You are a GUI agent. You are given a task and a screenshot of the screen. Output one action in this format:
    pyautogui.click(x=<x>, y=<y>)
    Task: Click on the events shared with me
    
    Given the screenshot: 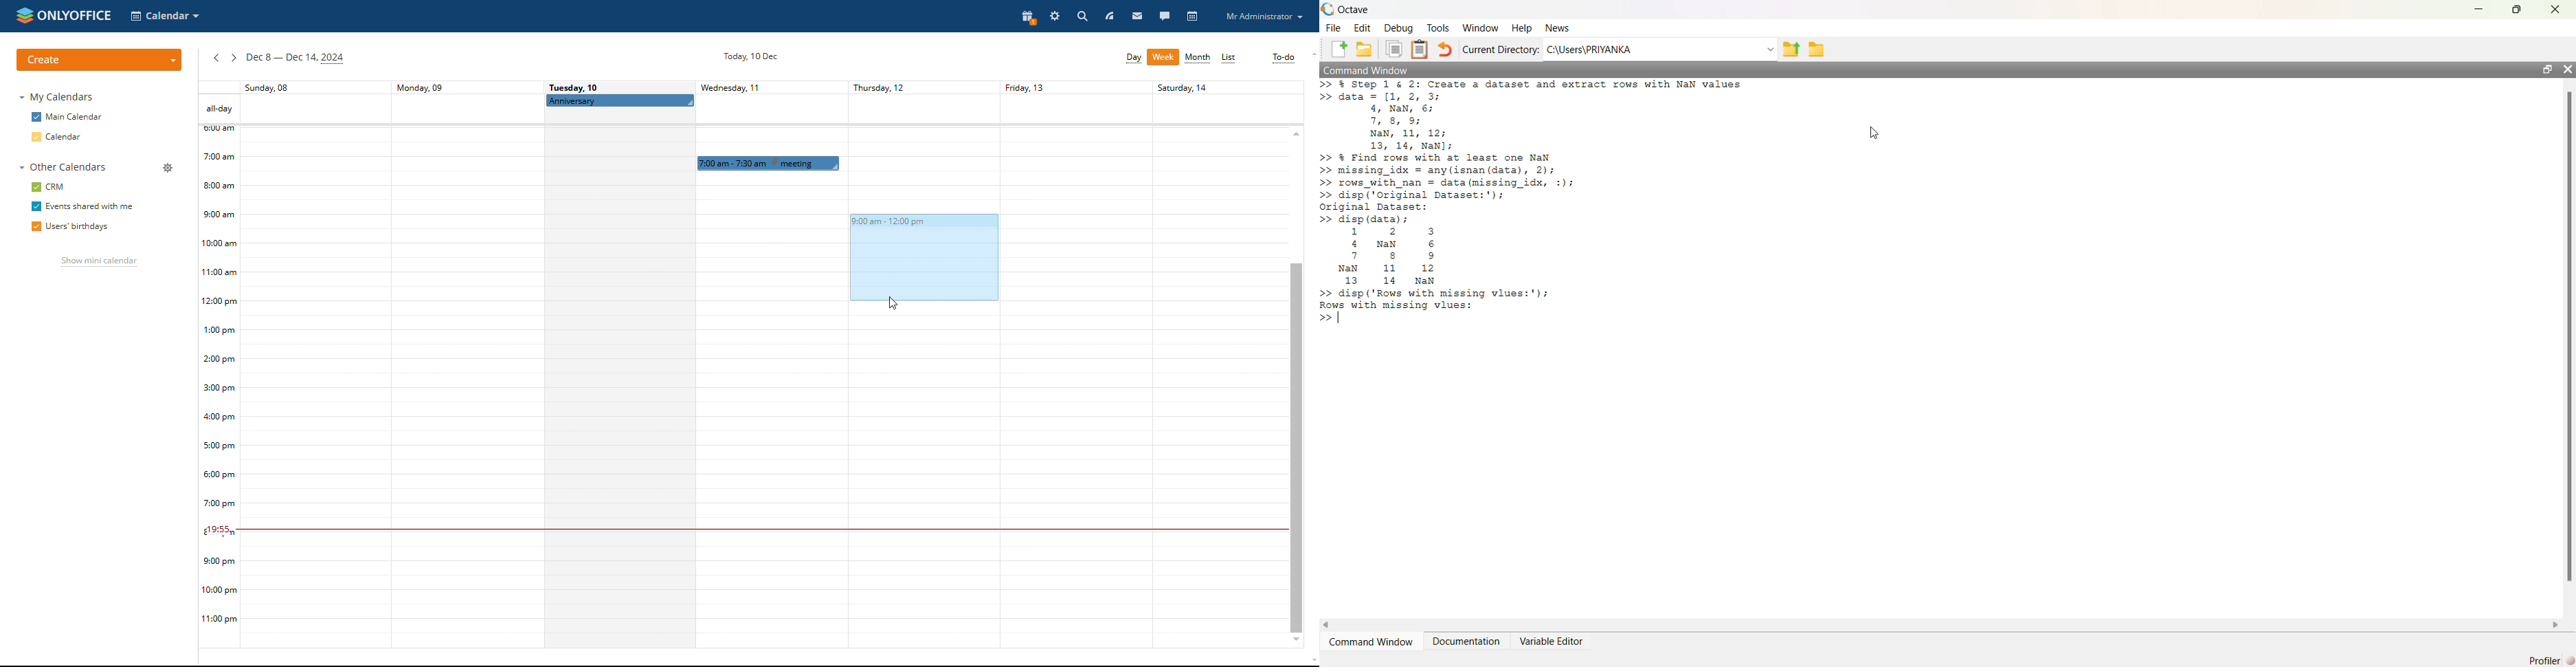 What is the action you would take?
    pyautogui.click(x=91, y=206)
    